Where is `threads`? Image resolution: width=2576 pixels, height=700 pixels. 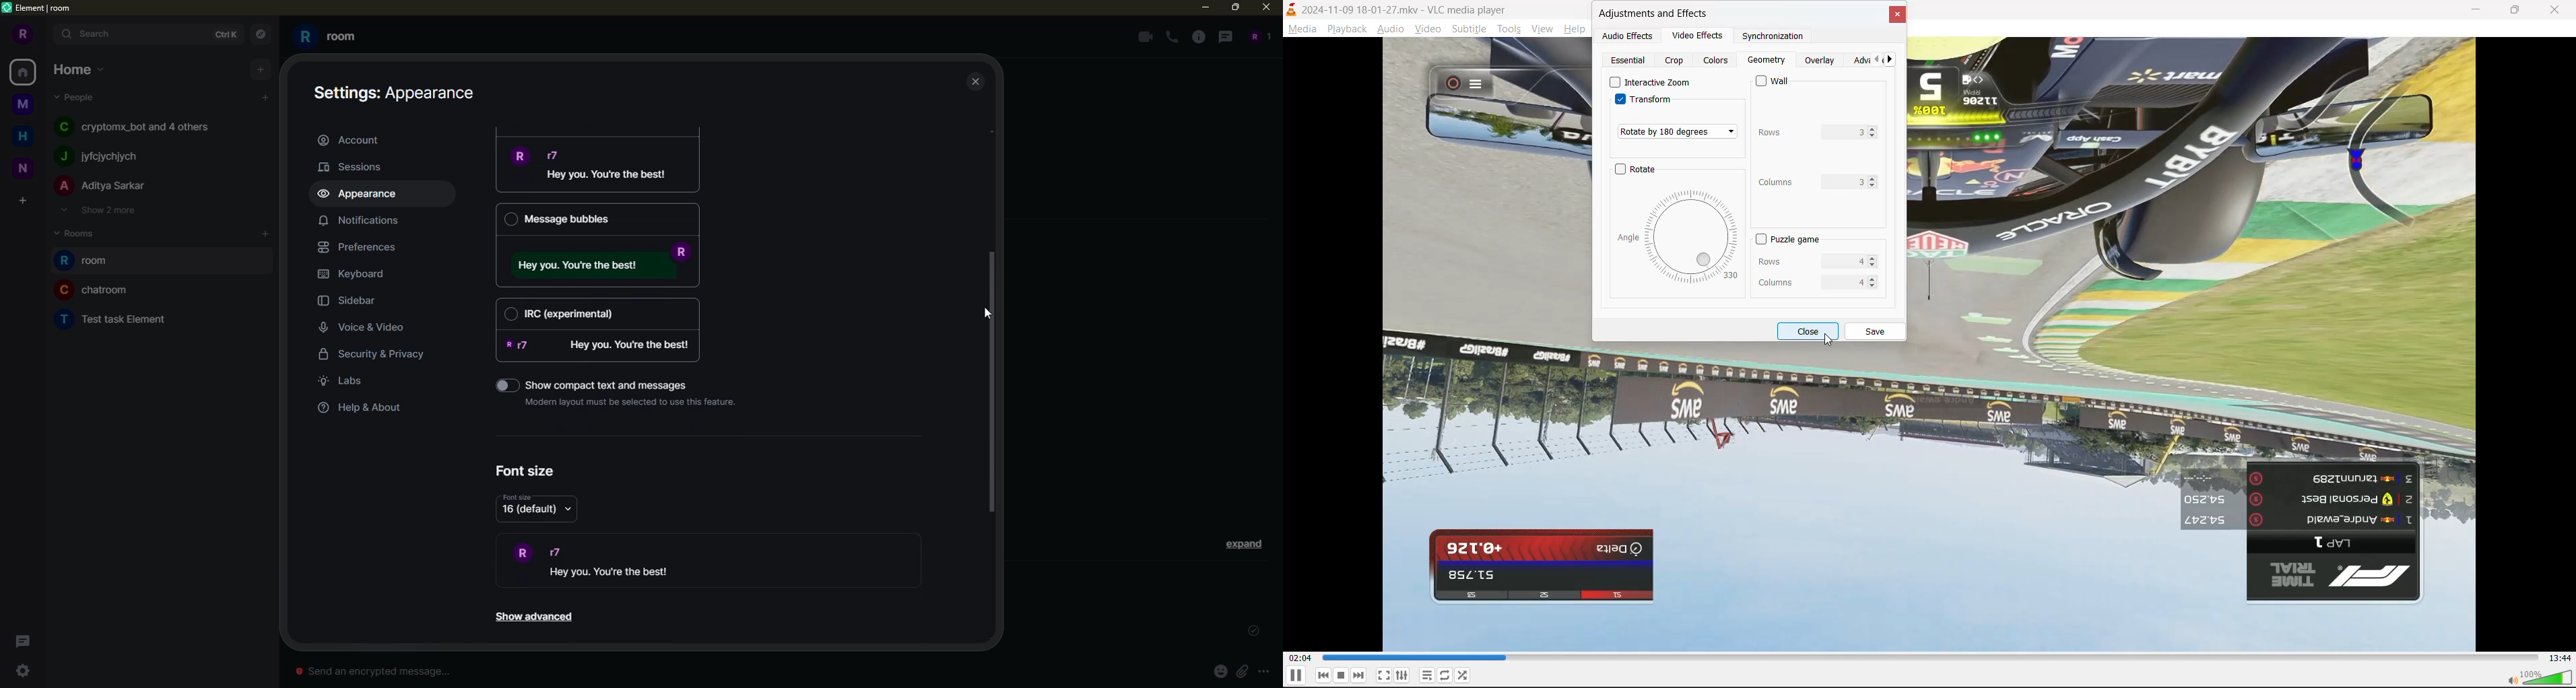
threads is located at coordinates (20, 641).